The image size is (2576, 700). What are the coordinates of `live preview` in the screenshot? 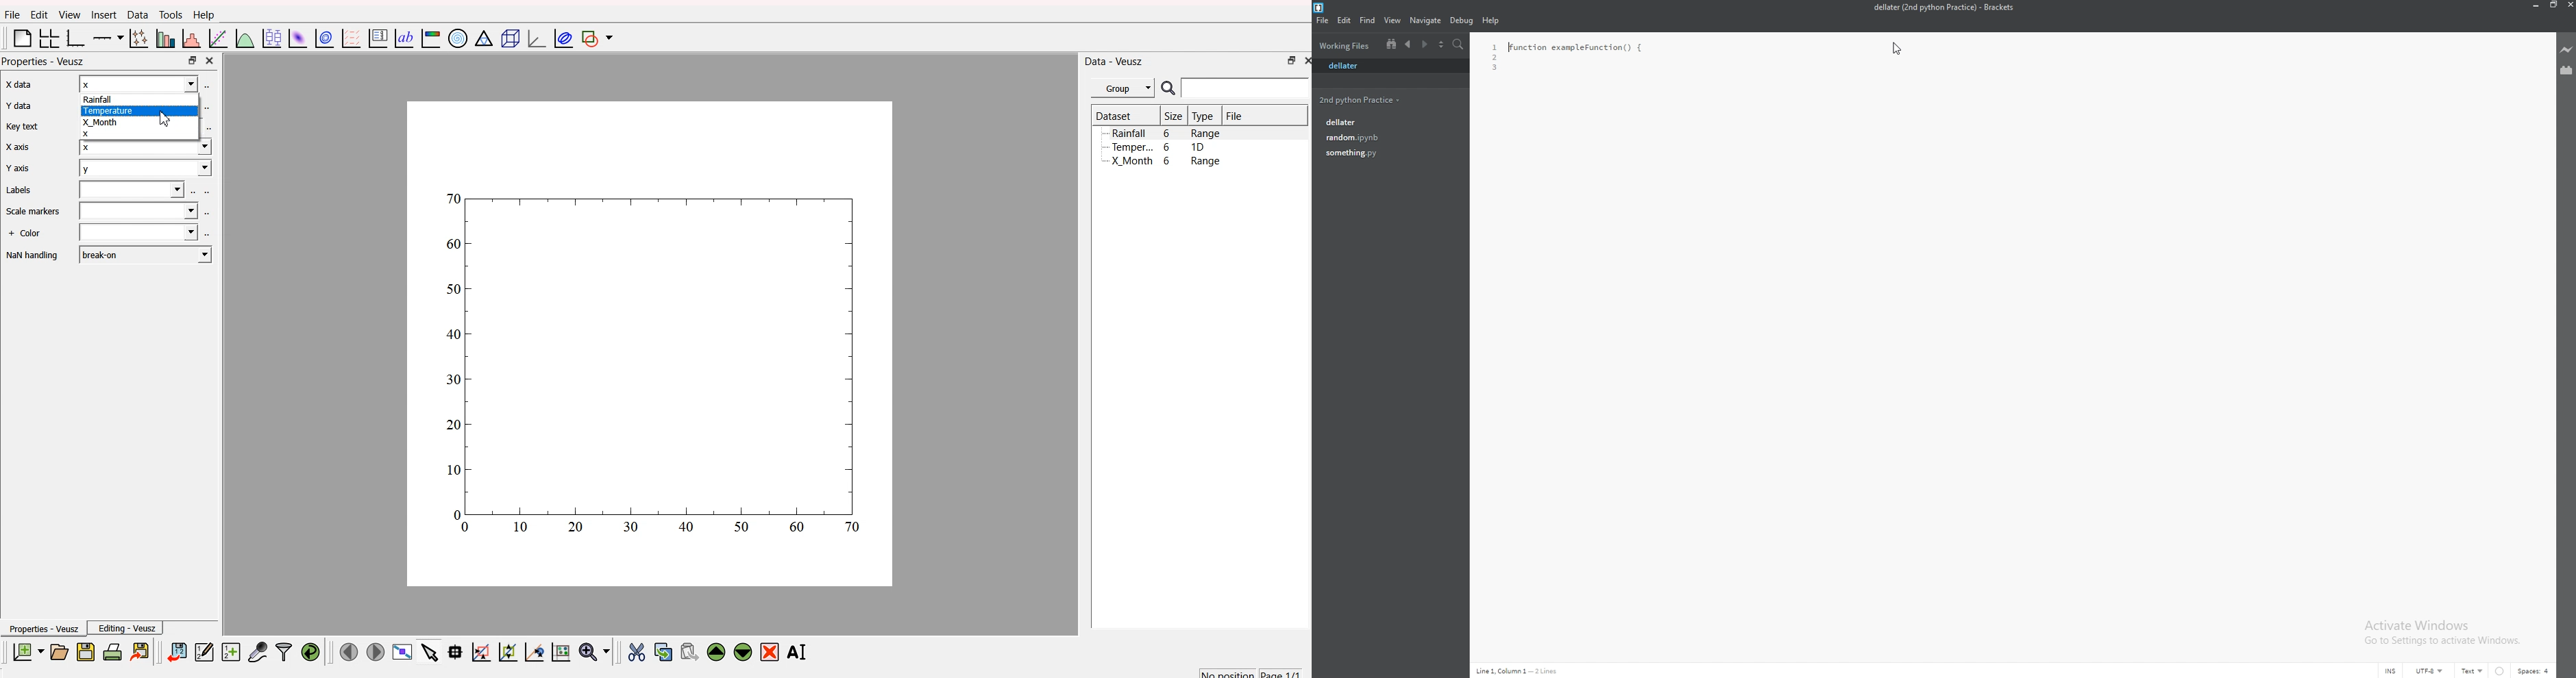 It's located at (2566, 50).